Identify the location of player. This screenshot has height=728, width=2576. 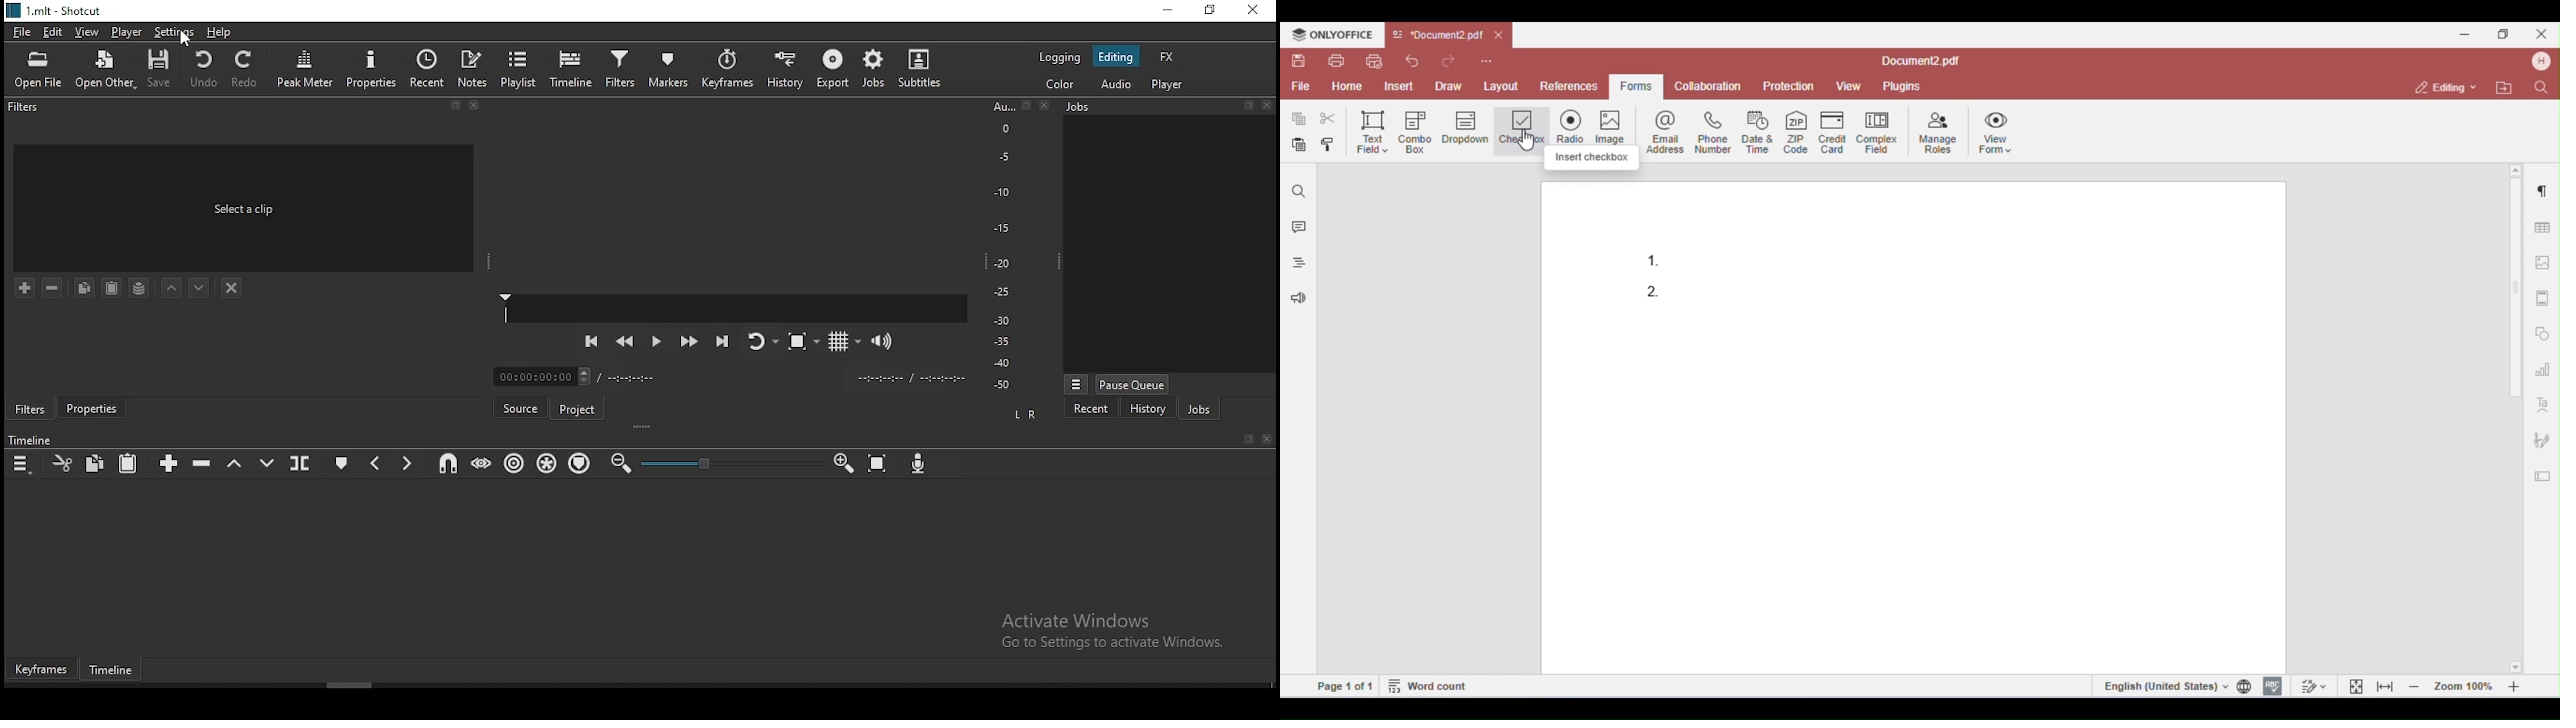
(124, 33).